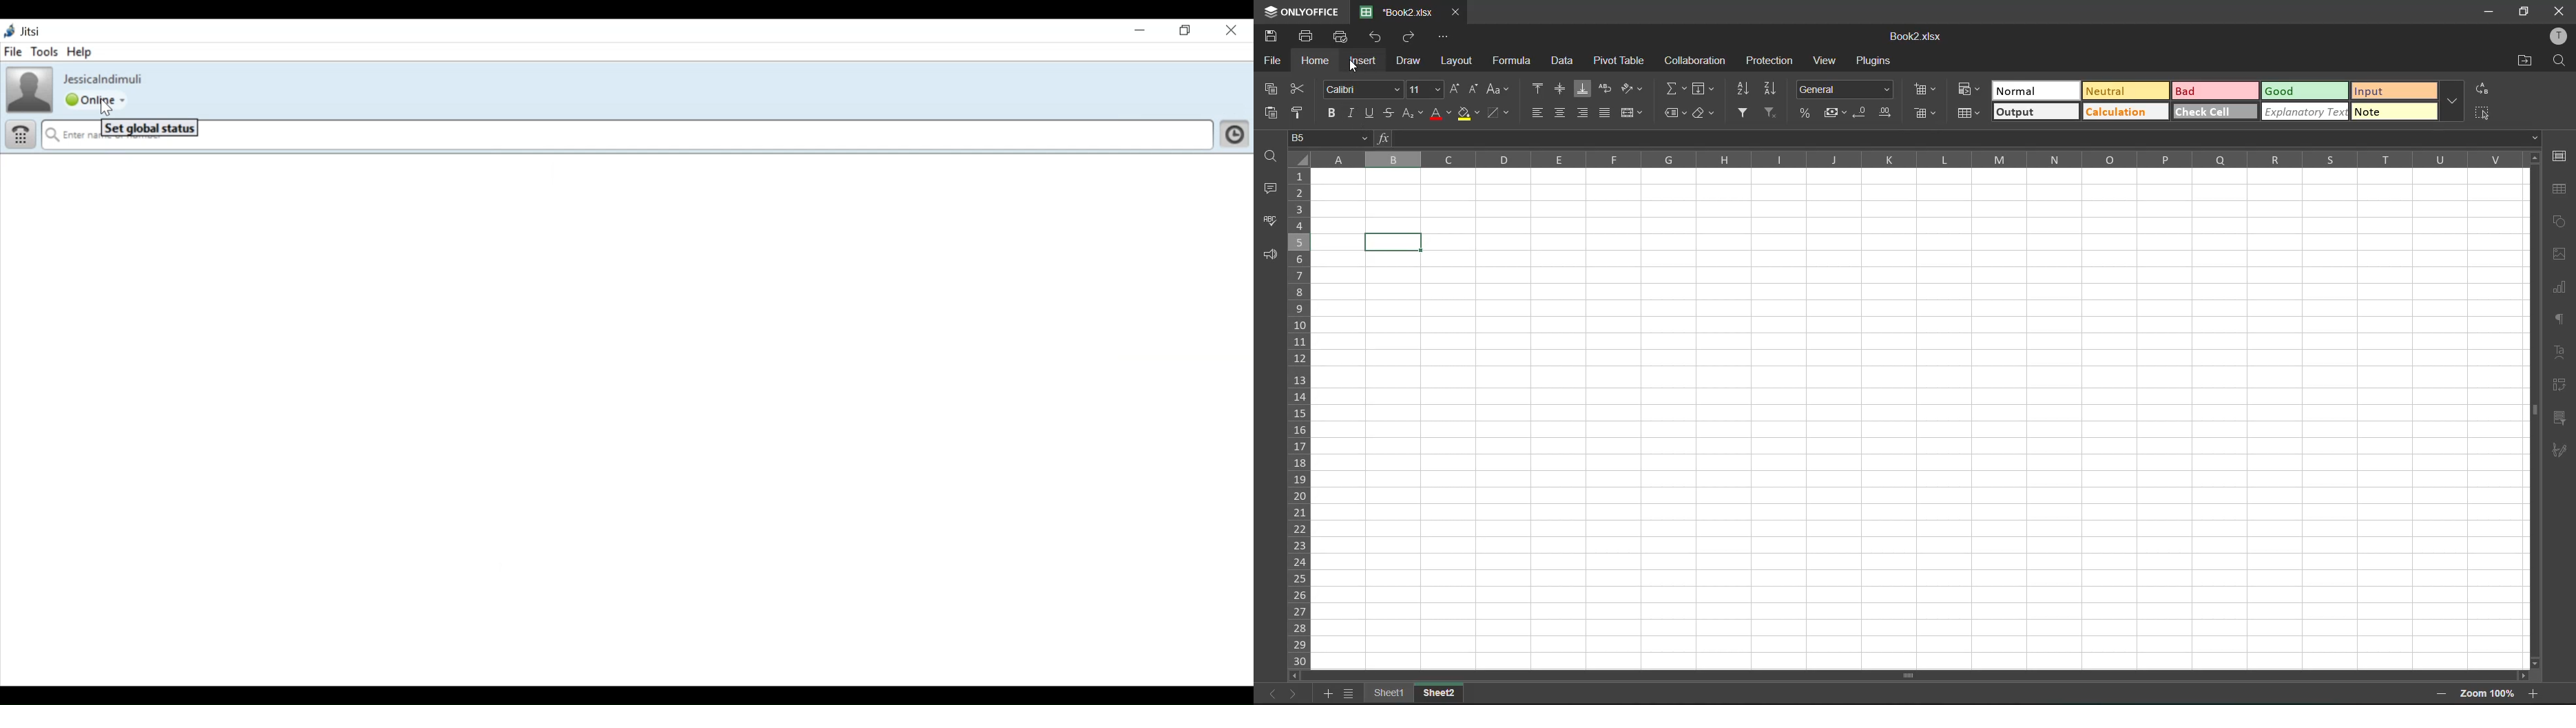 Image resolution: width=2576 pixels, height=728 pixels. Describe the element at coordinates (1439, 115) in the screenshot. I see `font color` at that location.